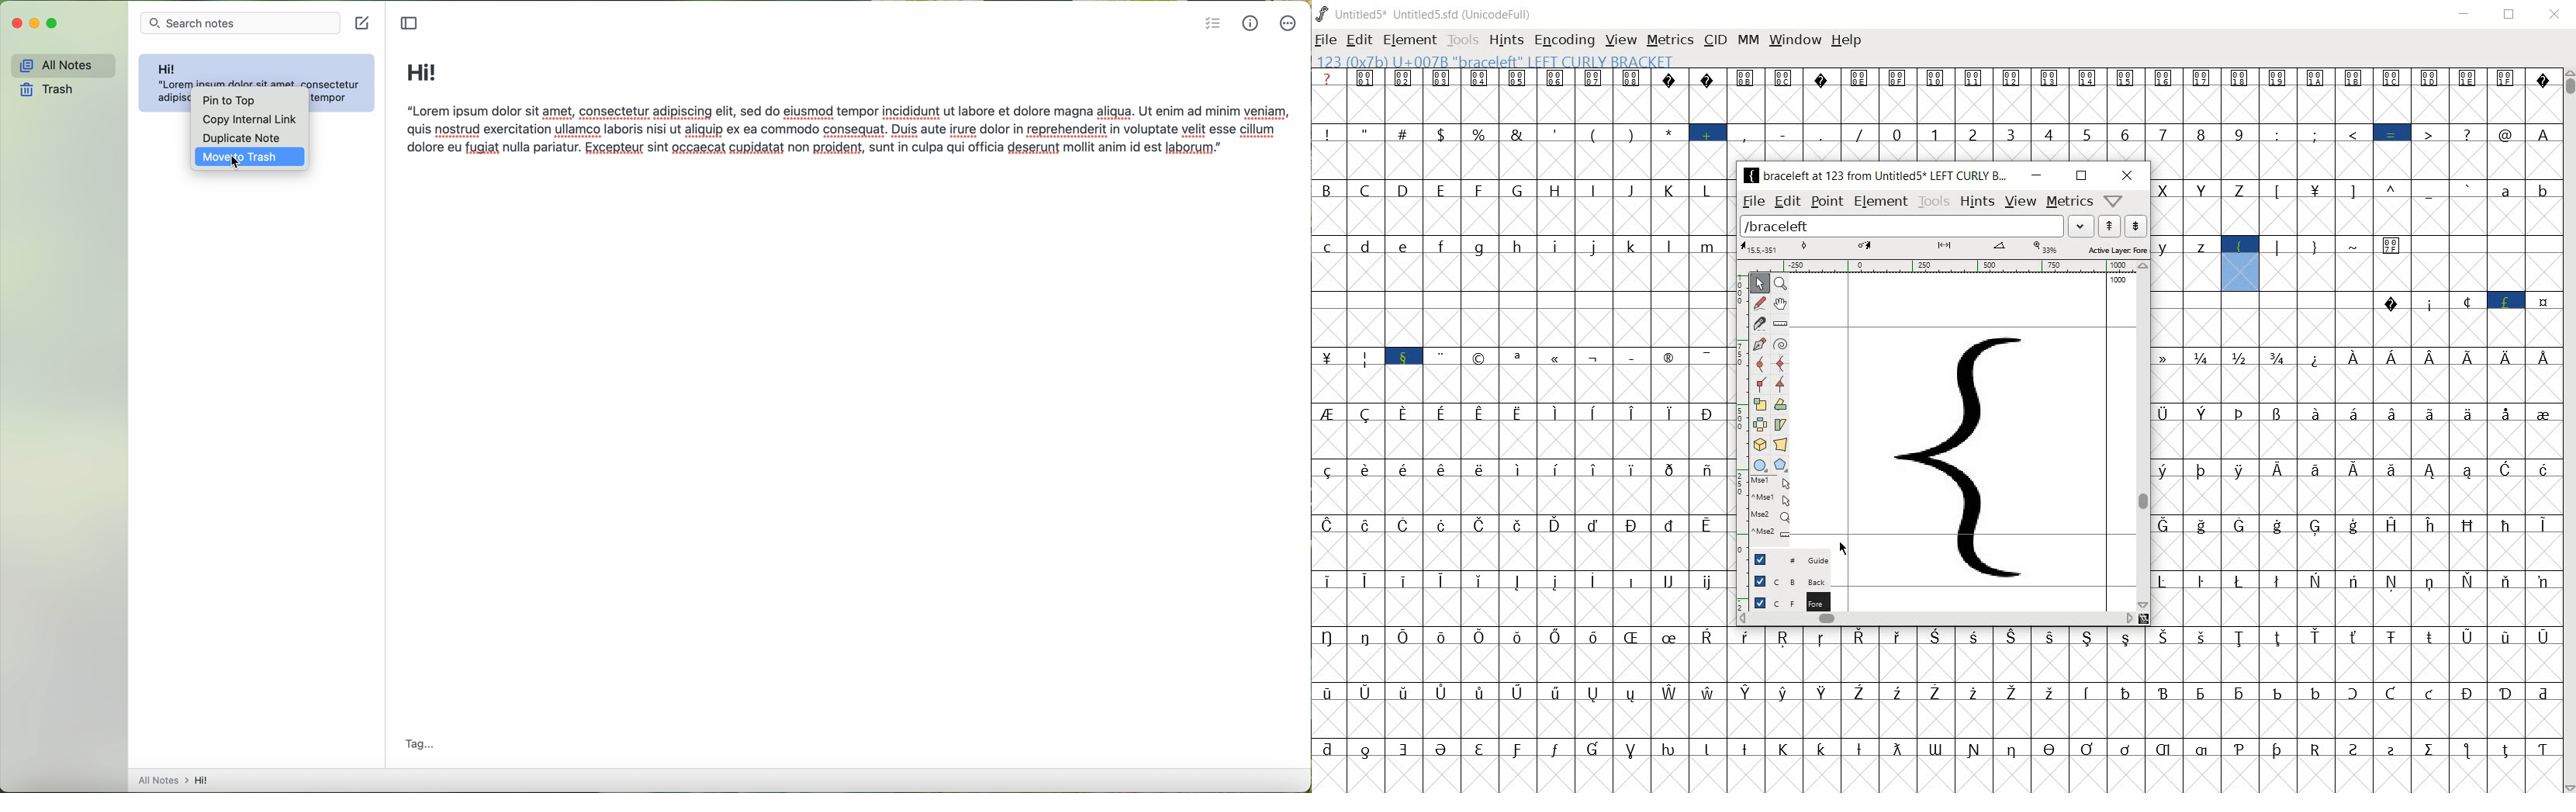 This screenshot has height=812, width=2576. What do you see at coordinates (1507, 62) in the screenshot?
I see `123 (0x7b) U+007B "braceleft" LEFT CURLY BRACKET` at bounding box center [1507, 62].